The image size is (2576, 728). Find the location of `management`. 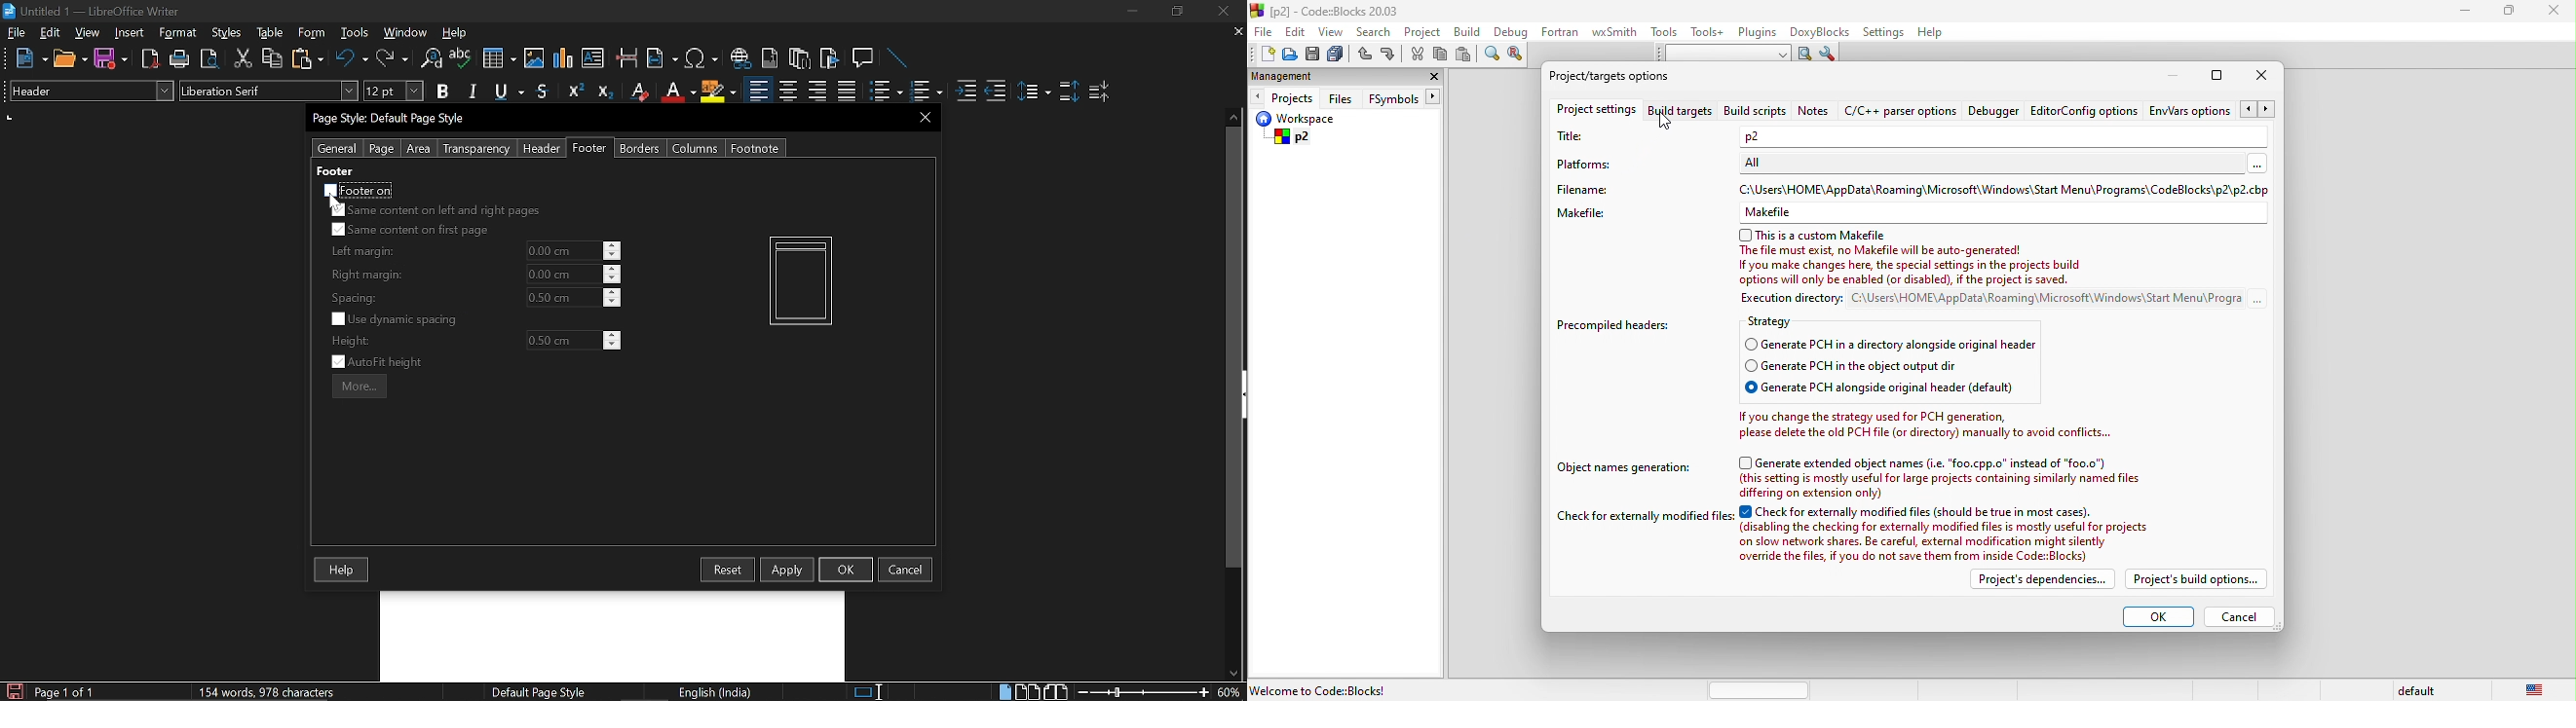

management is located at coordinates (1297, 76).